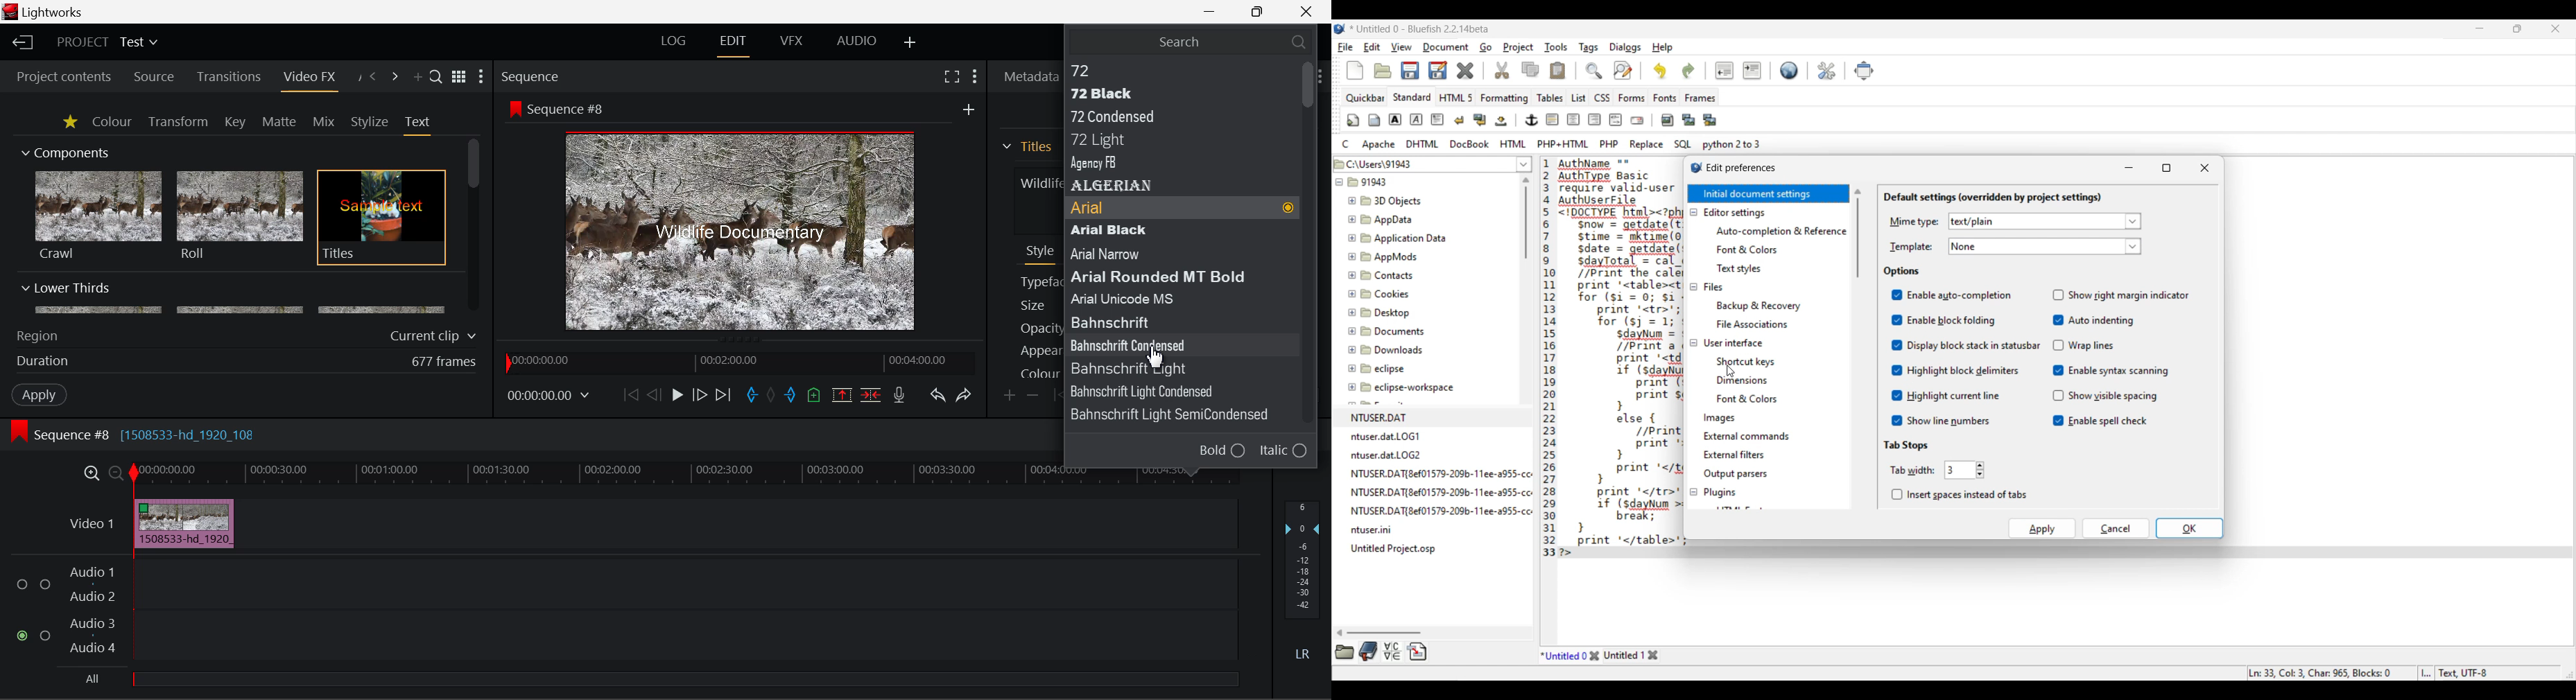  What do you see at coordinates (1383, 71) in the screenshot?
I see `Open` at bounding box center [1383, 71].